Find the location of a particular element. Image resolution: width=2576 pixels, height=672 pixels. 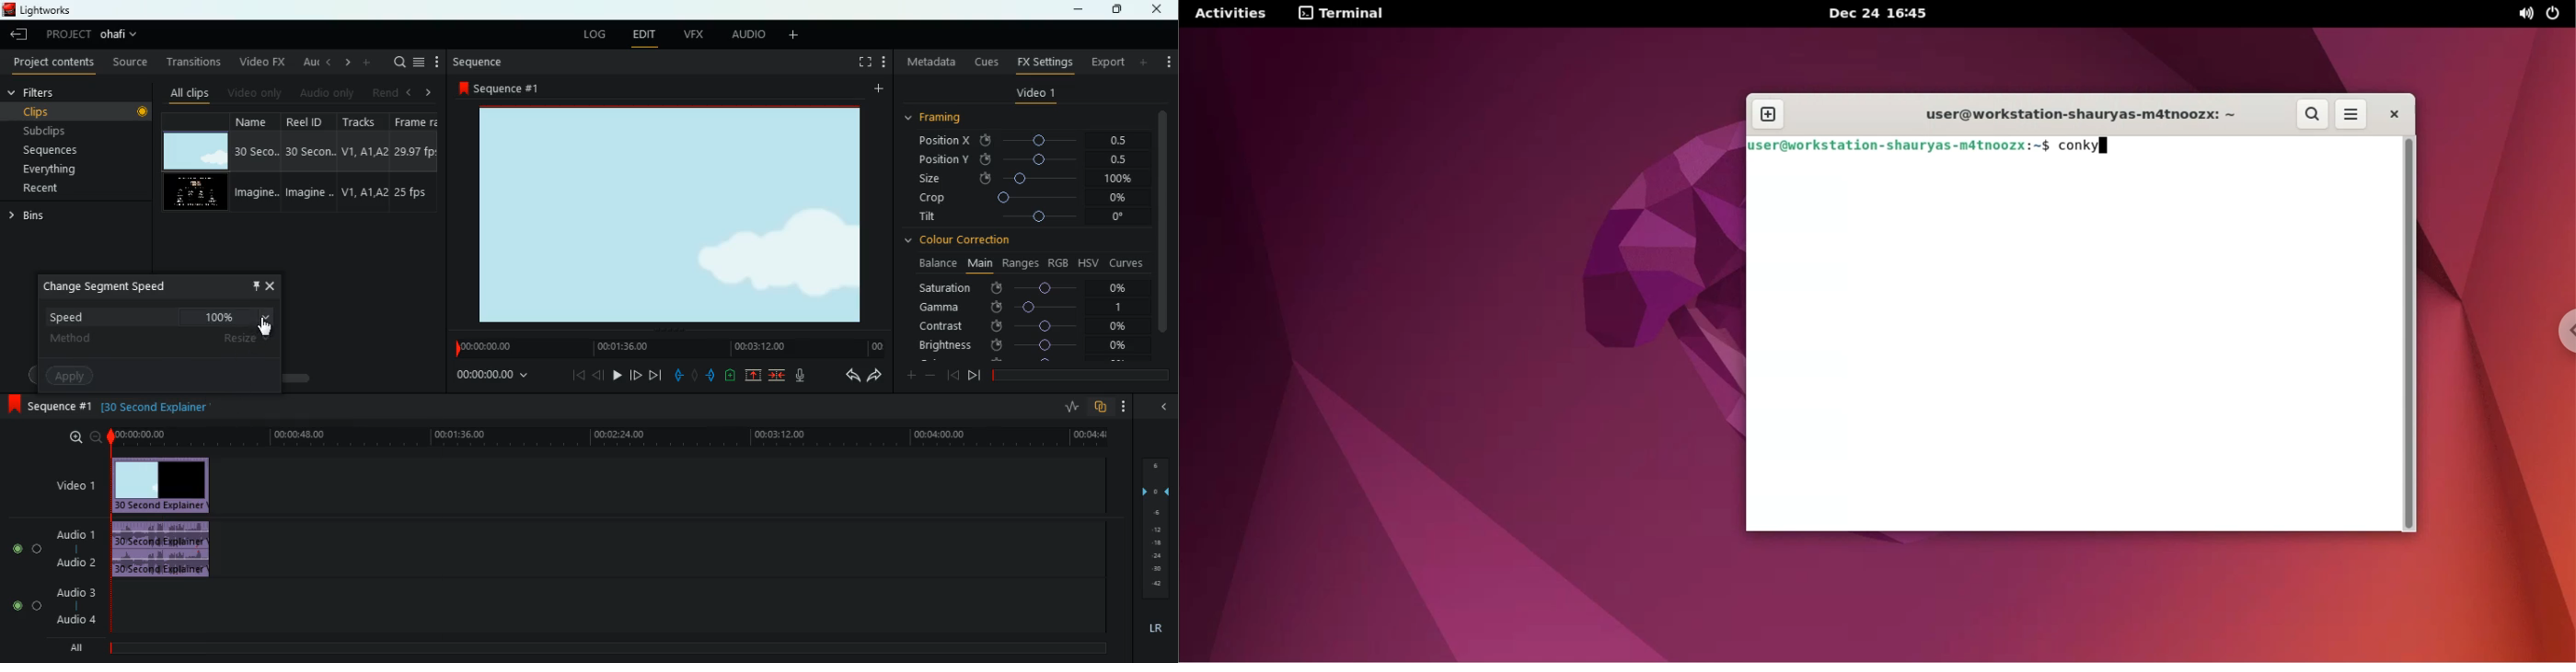

beggining is located at coordinates (572, 377).